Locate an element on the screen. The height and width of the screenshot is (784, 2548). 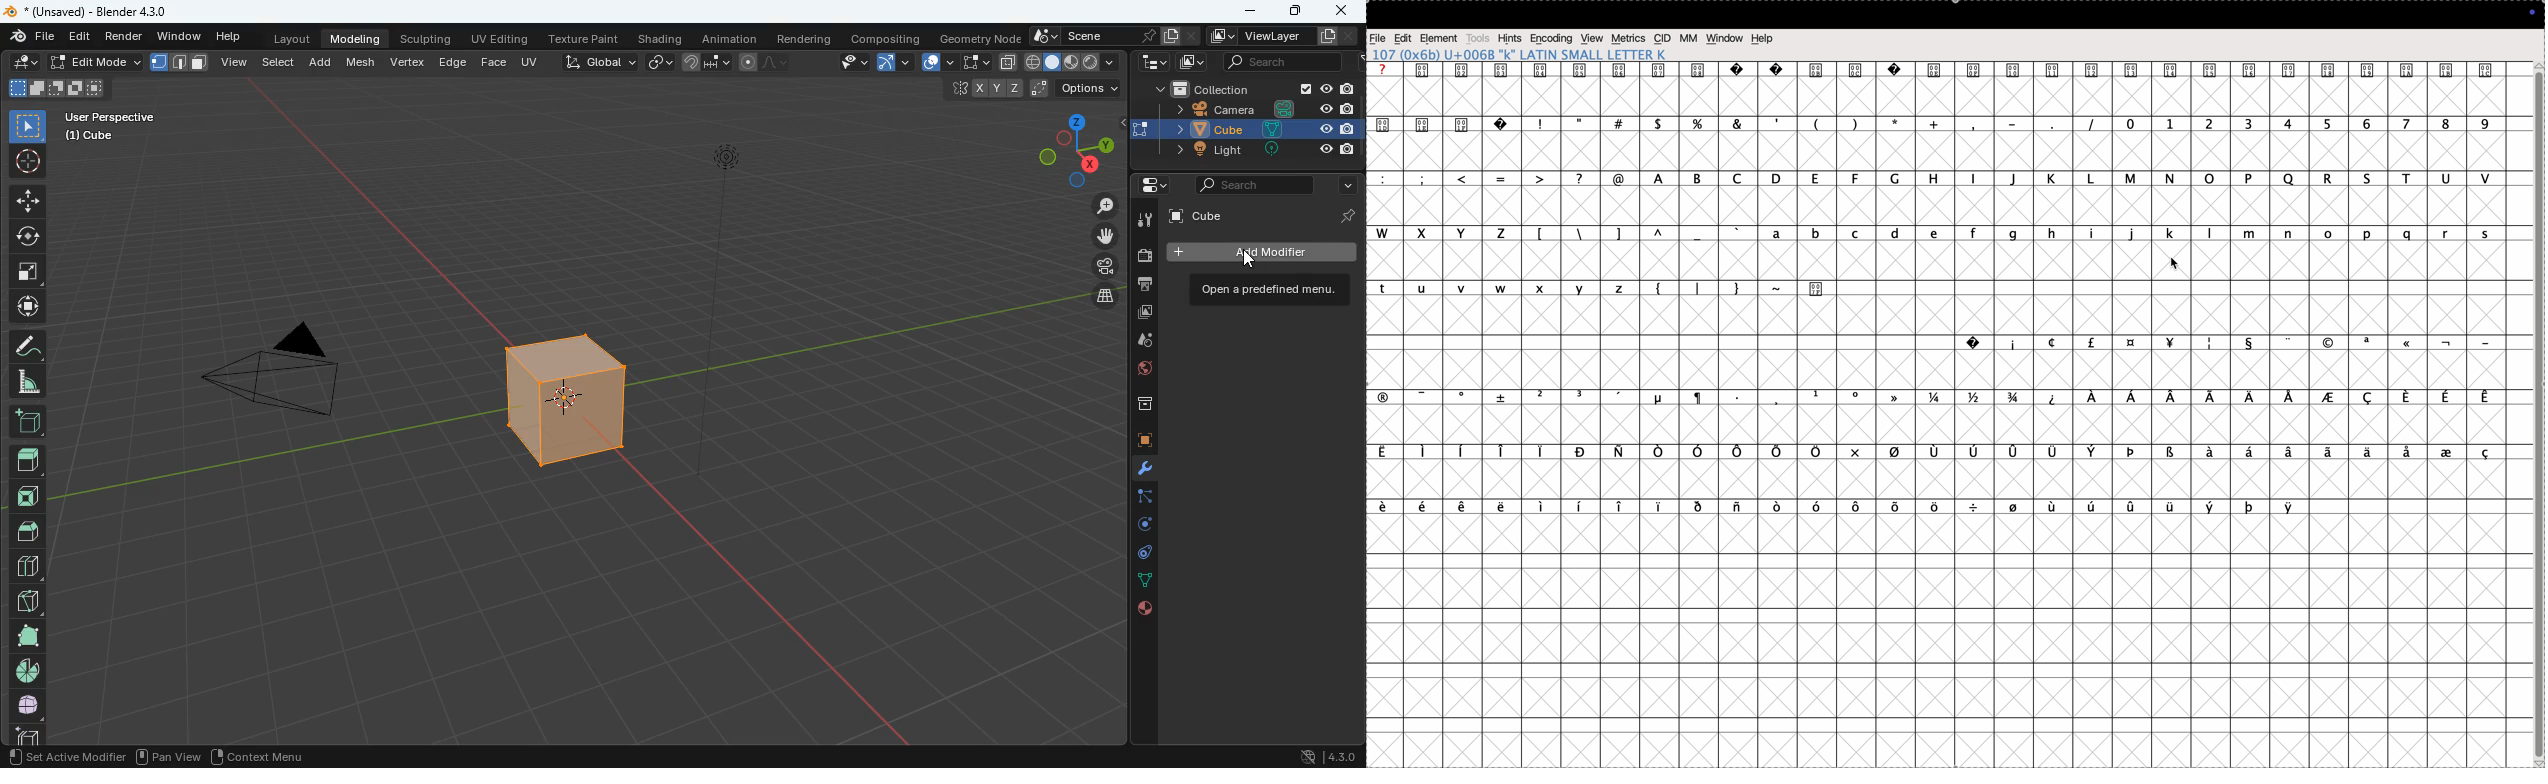
elements is located at coordinates (1439, 37).